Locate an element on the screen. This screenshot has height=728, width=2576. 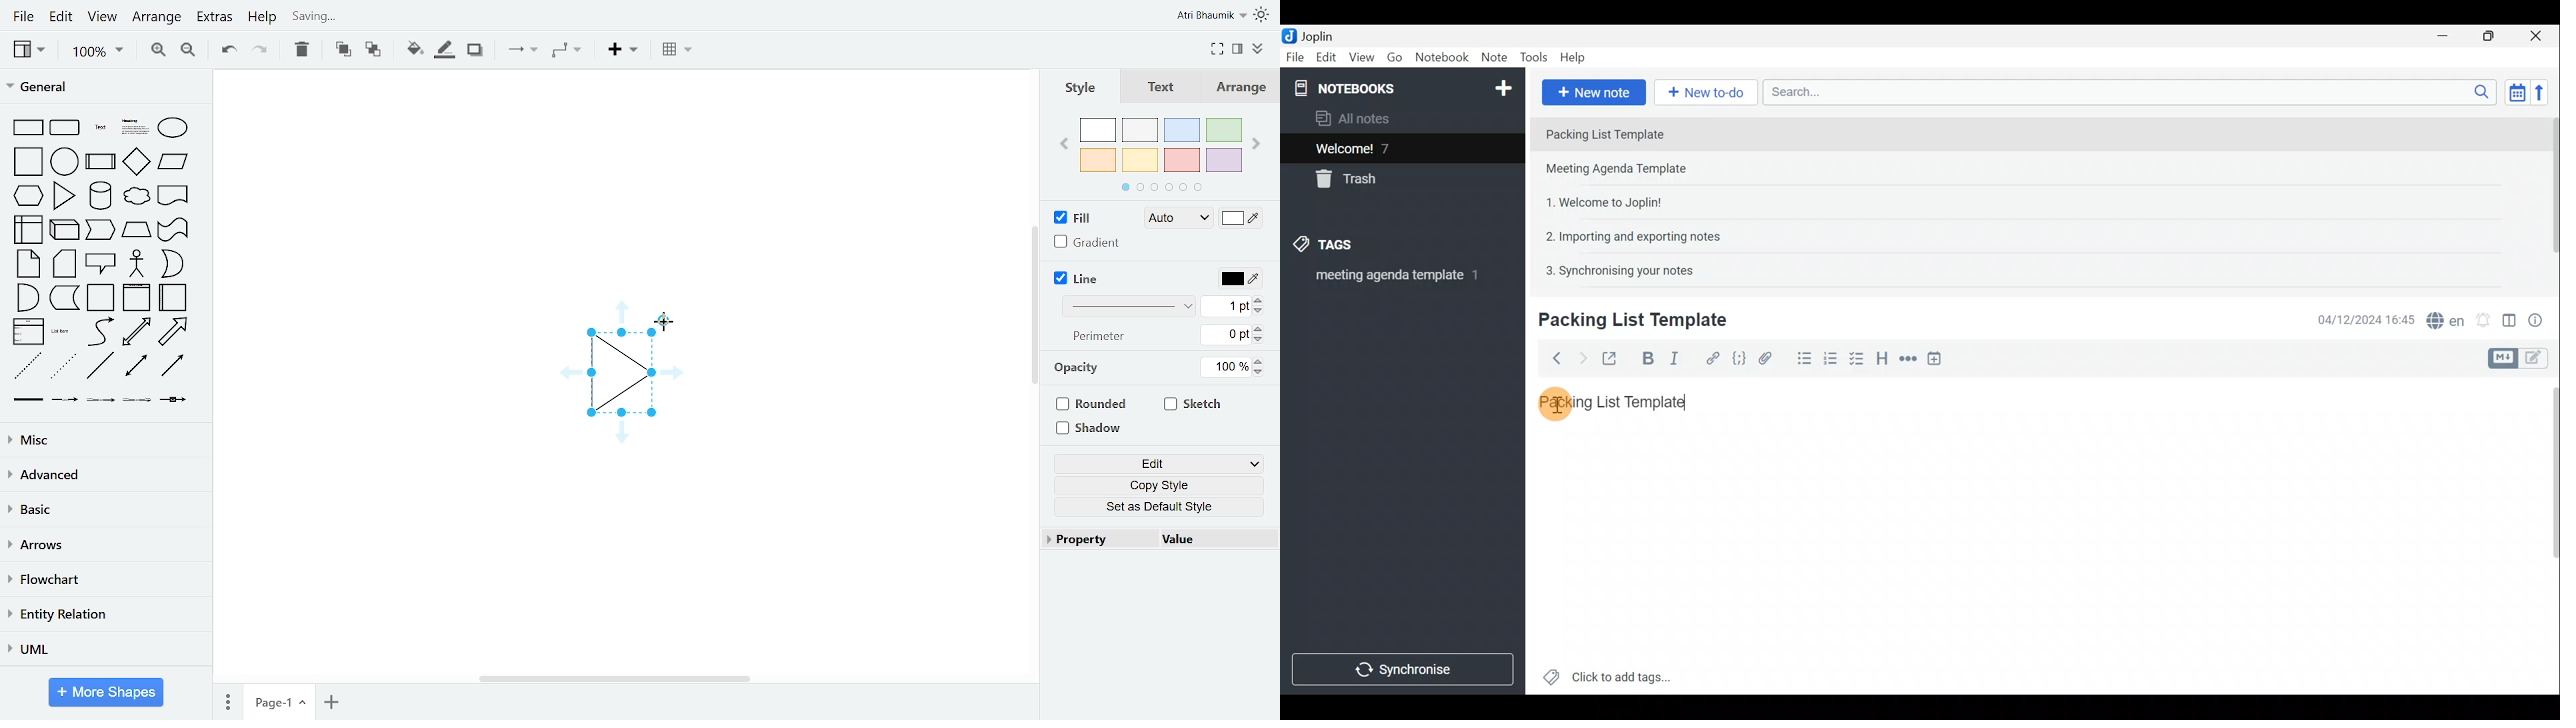
Joplin is located at coordinates (1311, 35).